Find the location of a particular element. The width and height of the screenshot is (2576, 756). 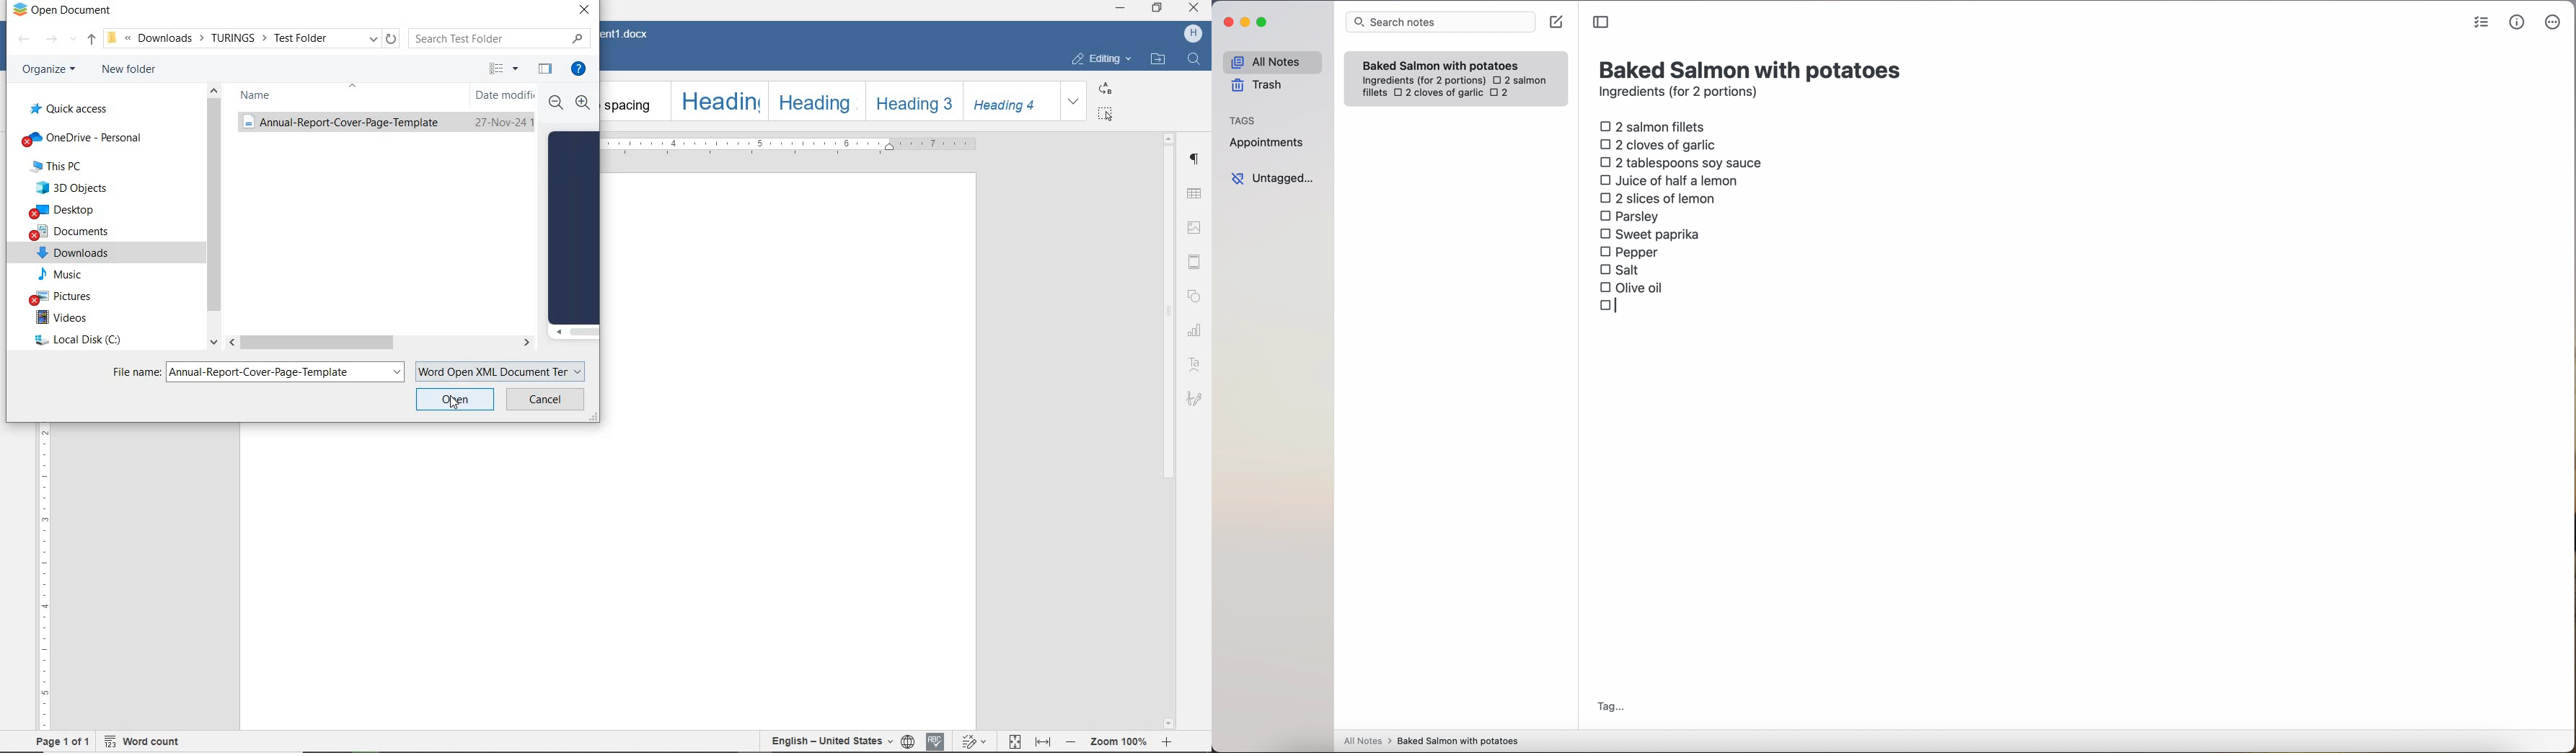

parsley is located at coordinates (1629, 215).